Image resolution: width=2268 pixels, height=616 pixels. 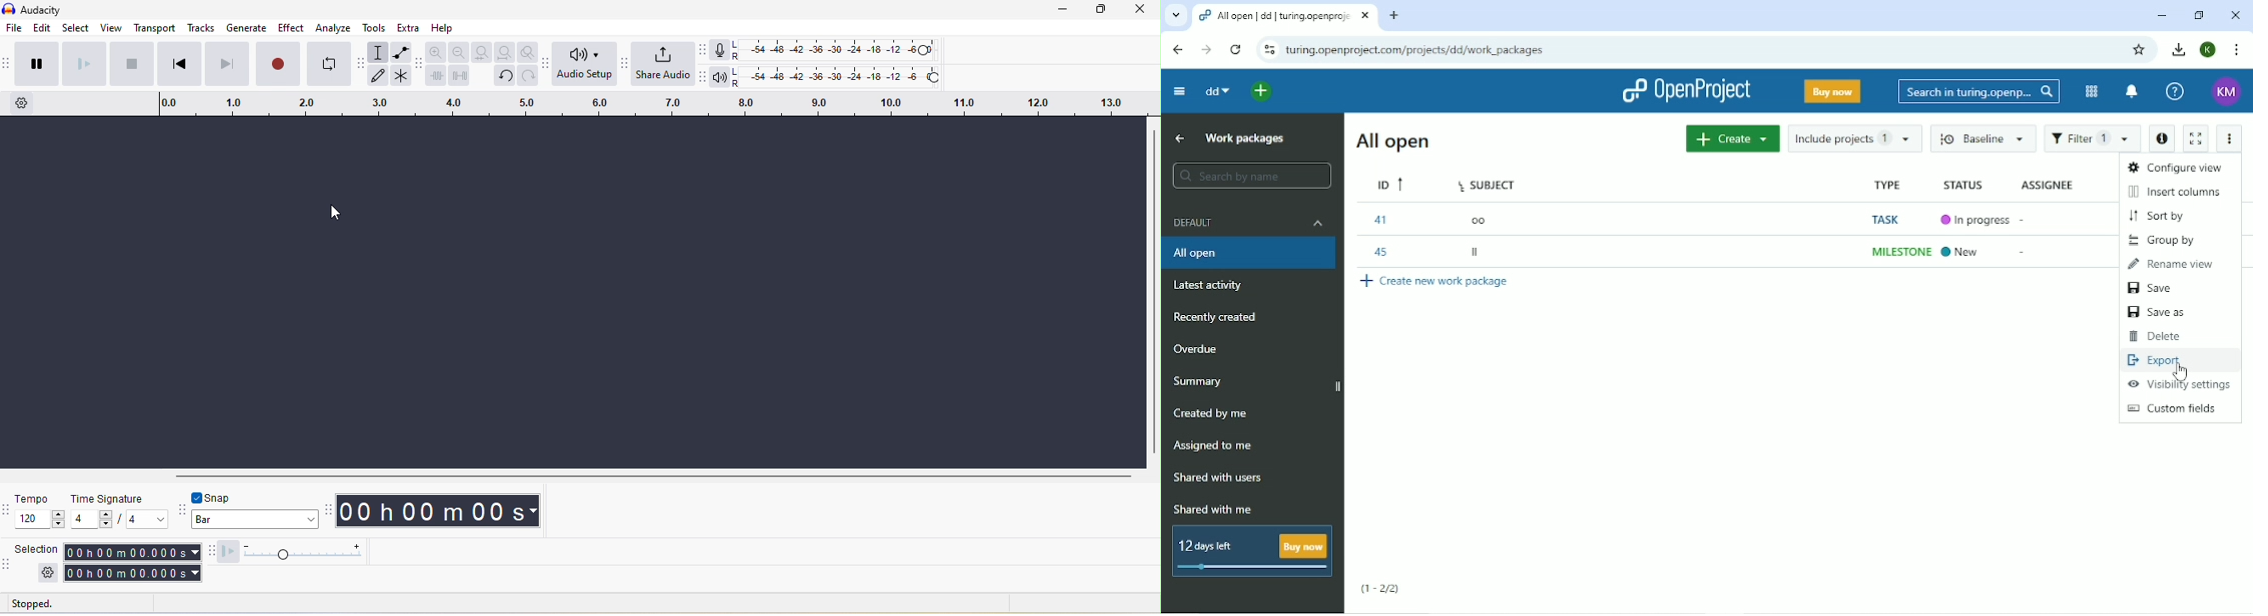 I want to click on zoom in, so click(x=436, y=54).